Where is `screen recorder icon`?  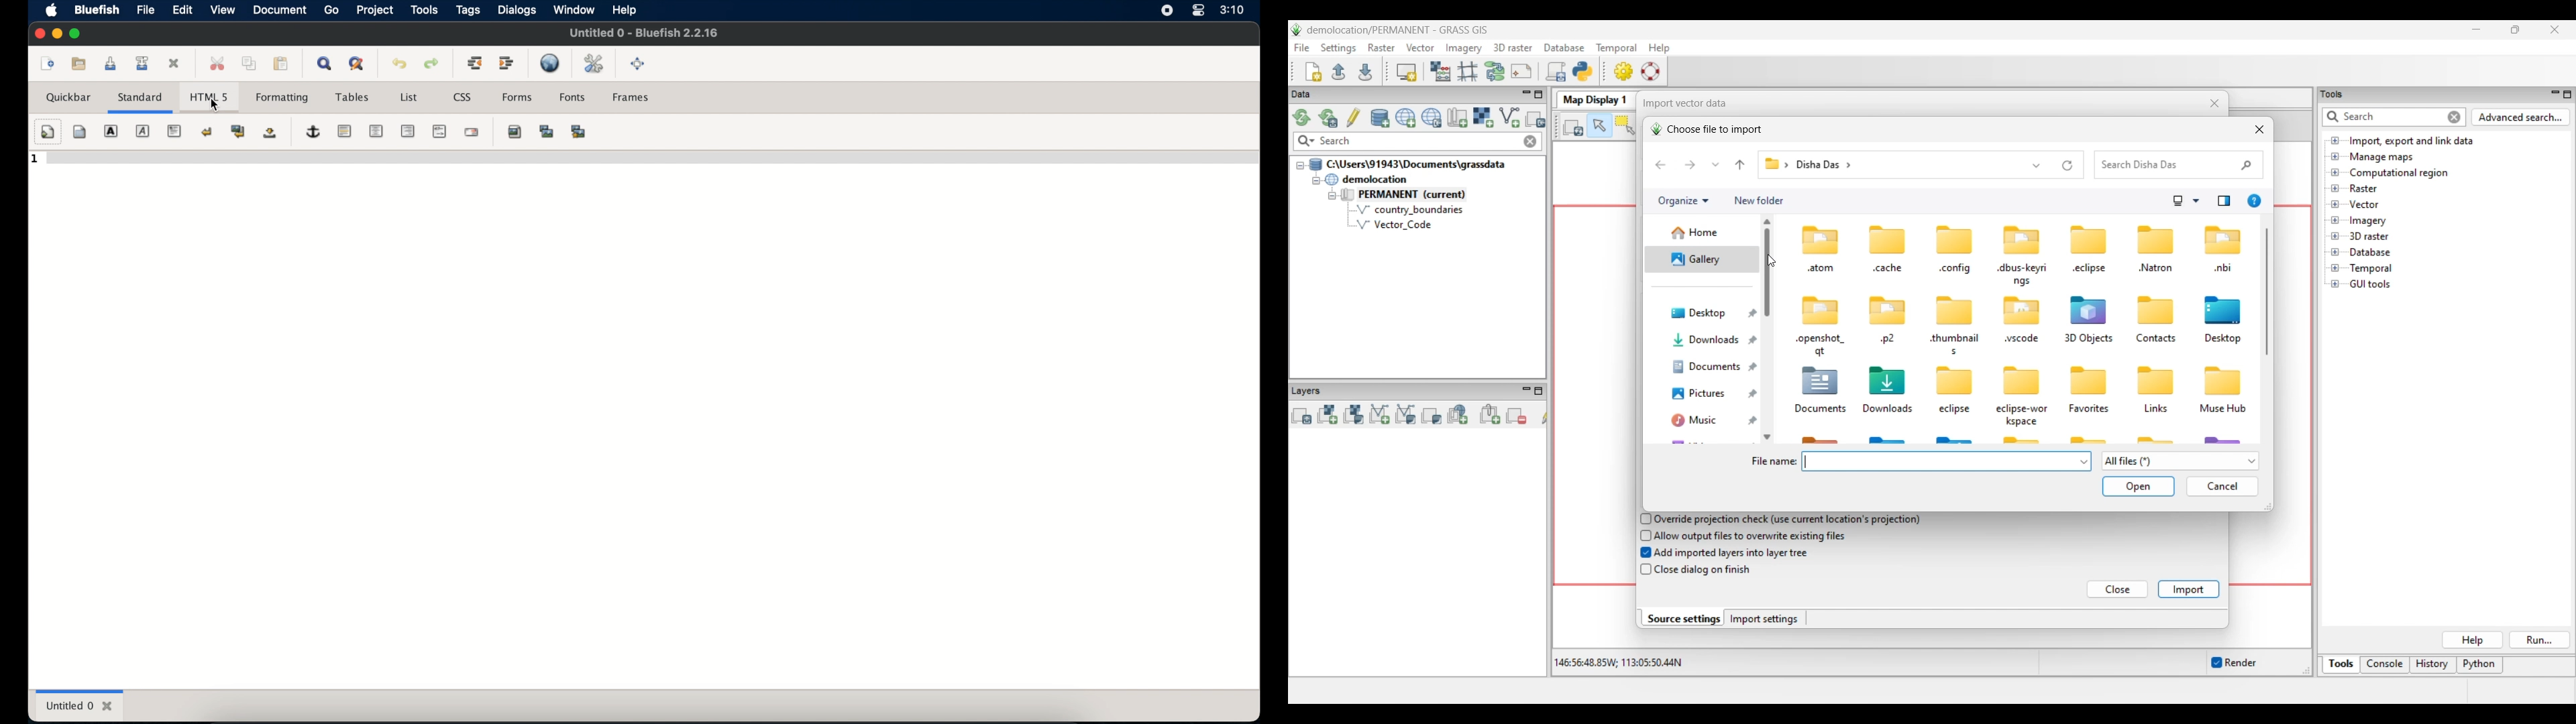
screen recorder icon is located at coordinates (1167, 11).